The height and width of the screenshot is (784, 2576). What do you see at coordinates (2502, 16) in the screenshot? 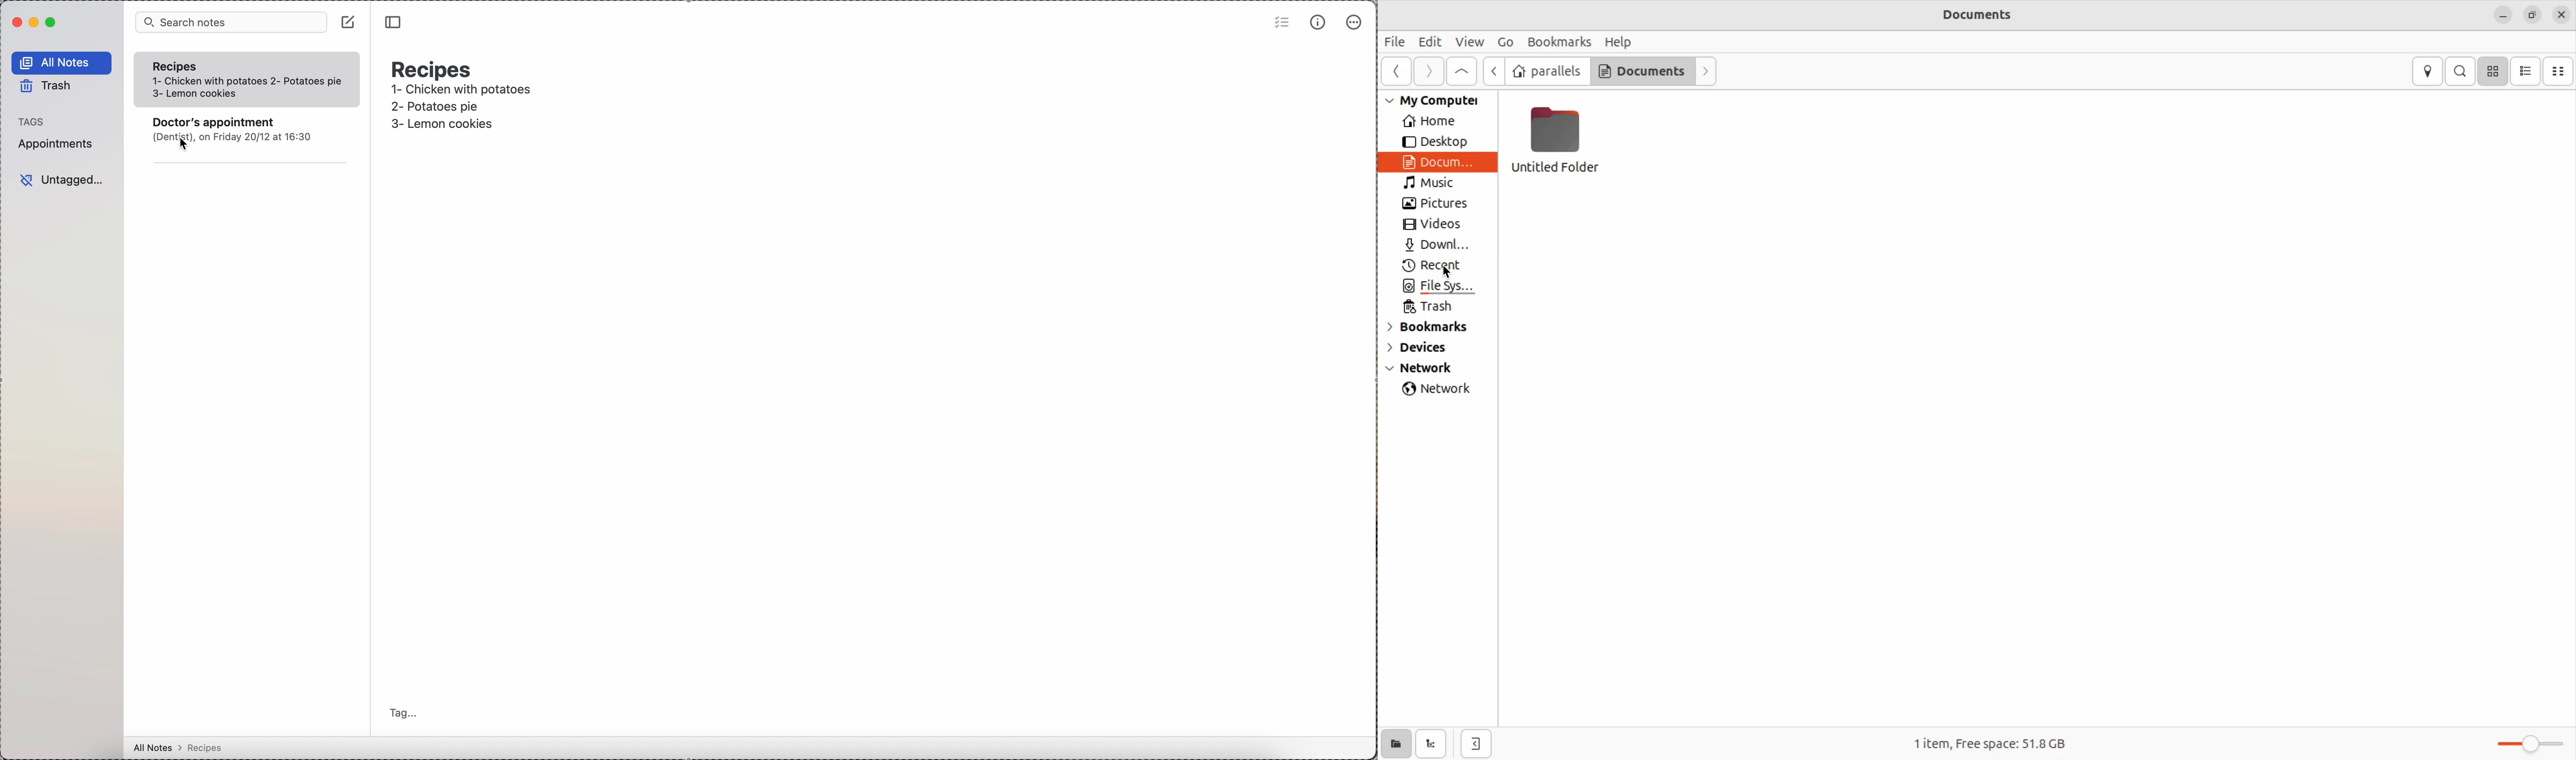
I see `minimize` at bounding box center [2502, 16].